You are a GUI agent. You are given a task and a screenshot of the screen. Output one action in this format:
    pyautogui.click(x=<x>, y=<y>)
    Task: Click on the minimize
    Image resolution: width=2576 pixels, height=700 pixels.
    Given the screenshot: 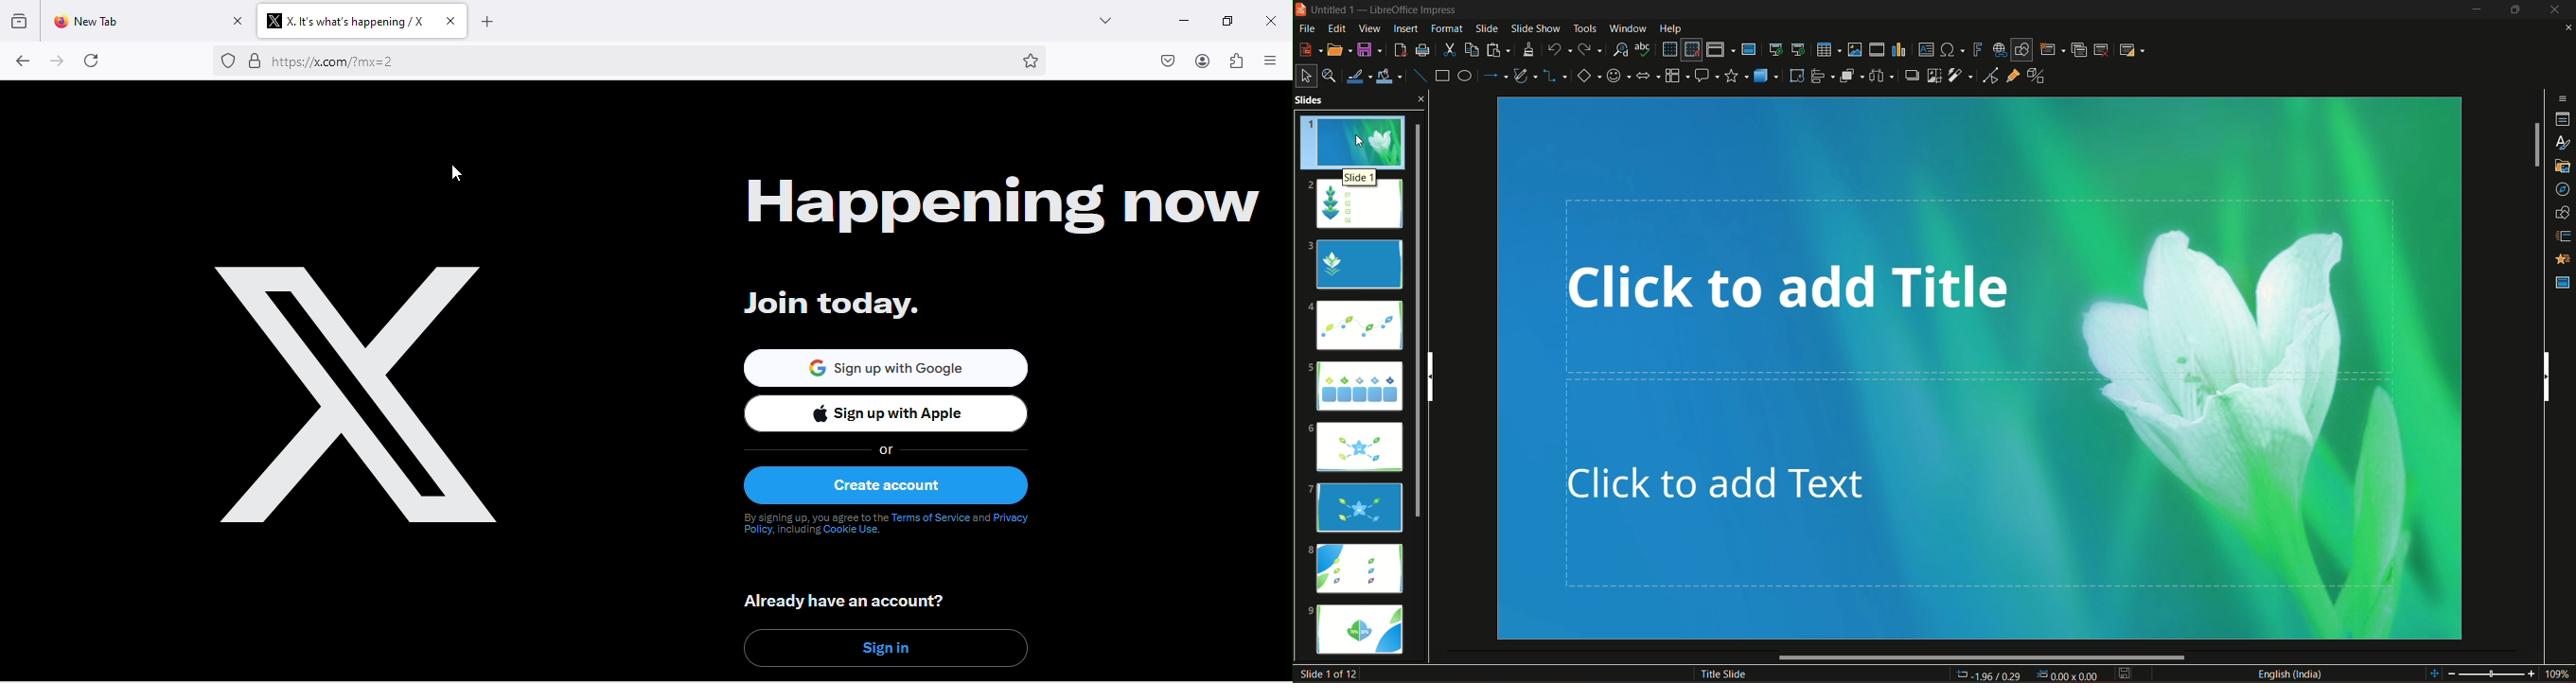 What is the action you would take?
    pyautogui.click(x=2474, y=11)
    